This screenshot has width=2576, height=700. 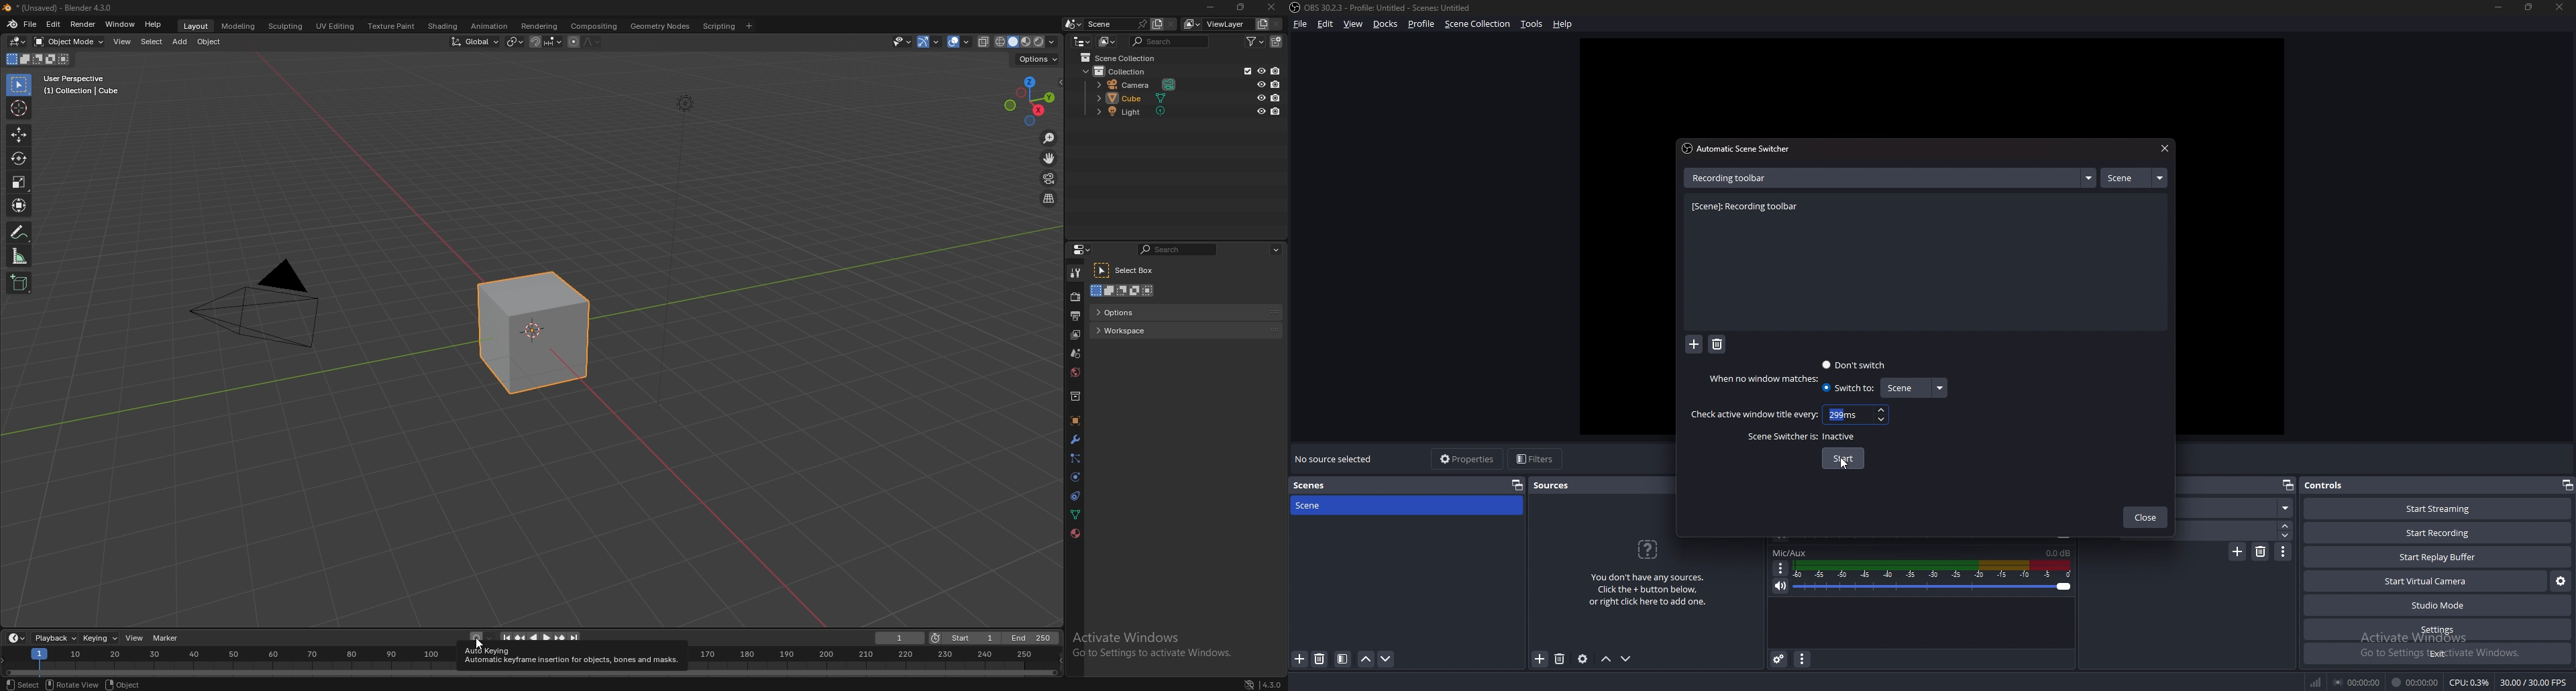 I want to click on start virtual camera, so click(x=2427, y=581).